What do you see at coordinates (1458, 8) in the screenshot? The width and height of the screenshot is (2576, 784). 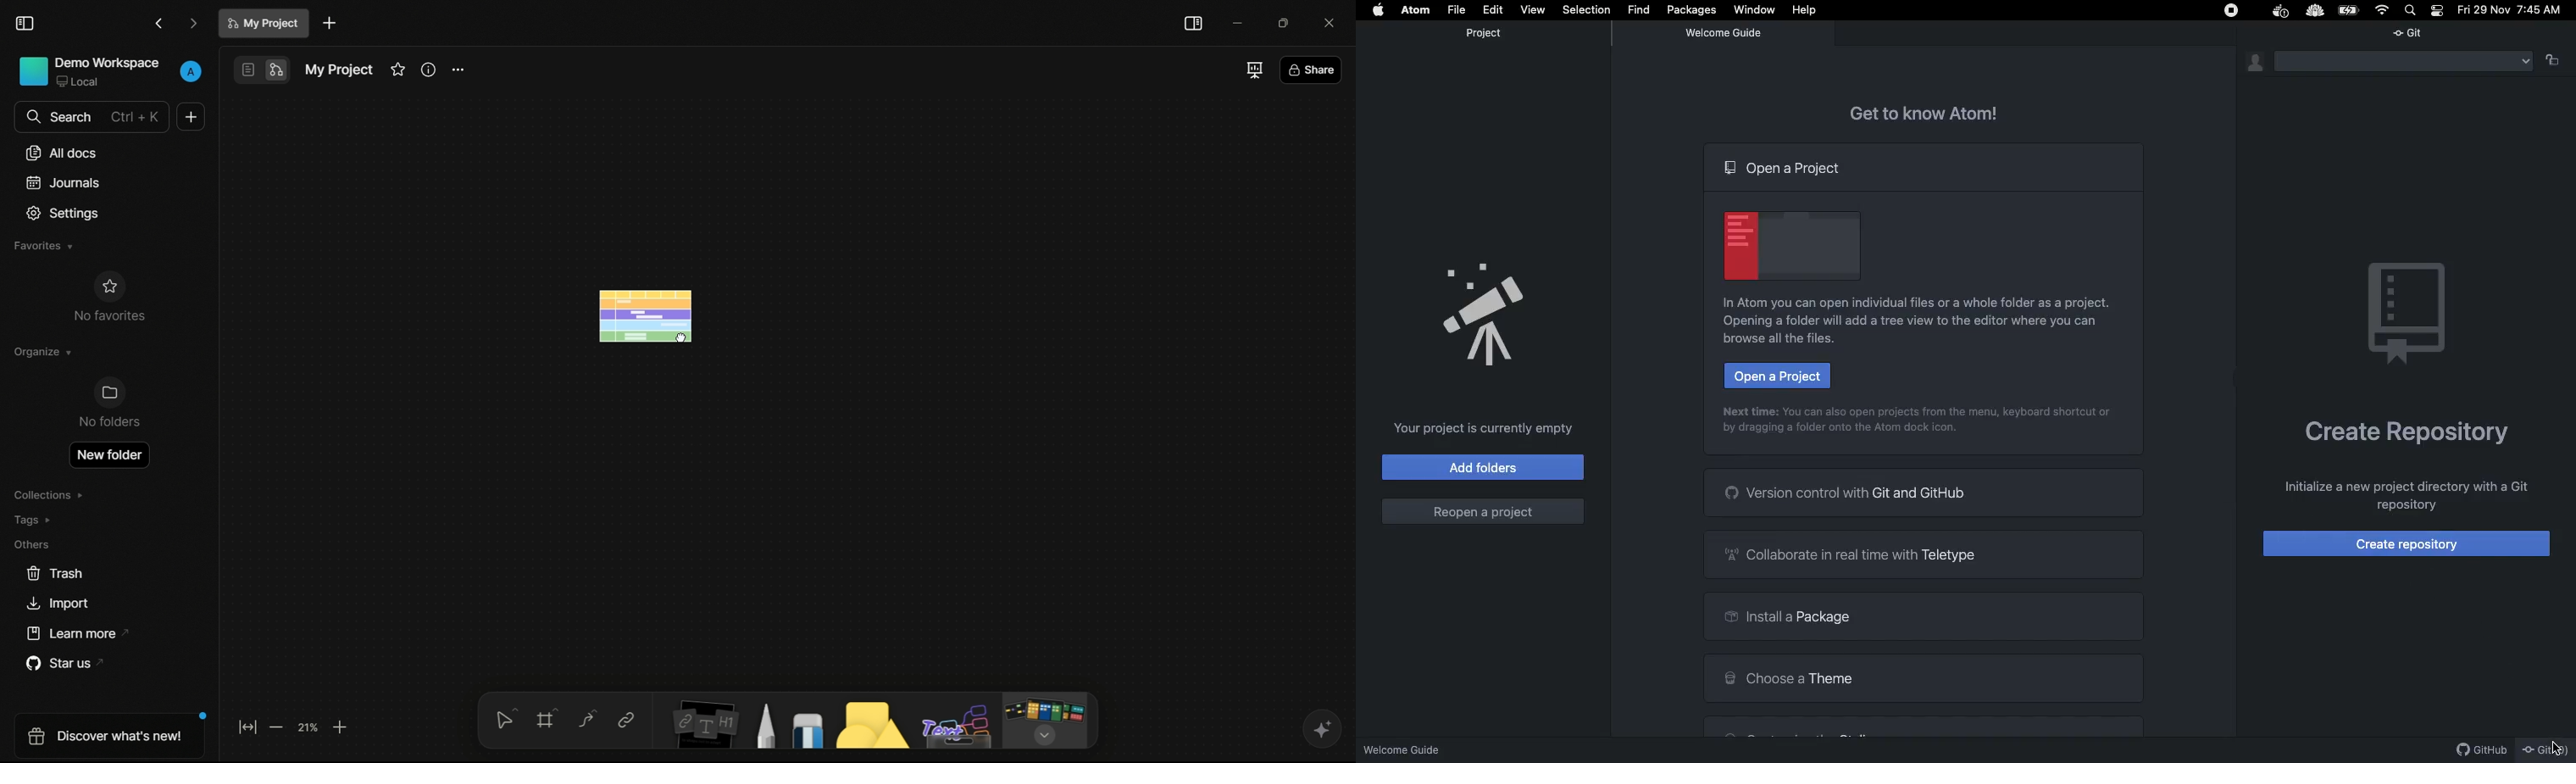 I see `File` at bounding box center [1458, 8].